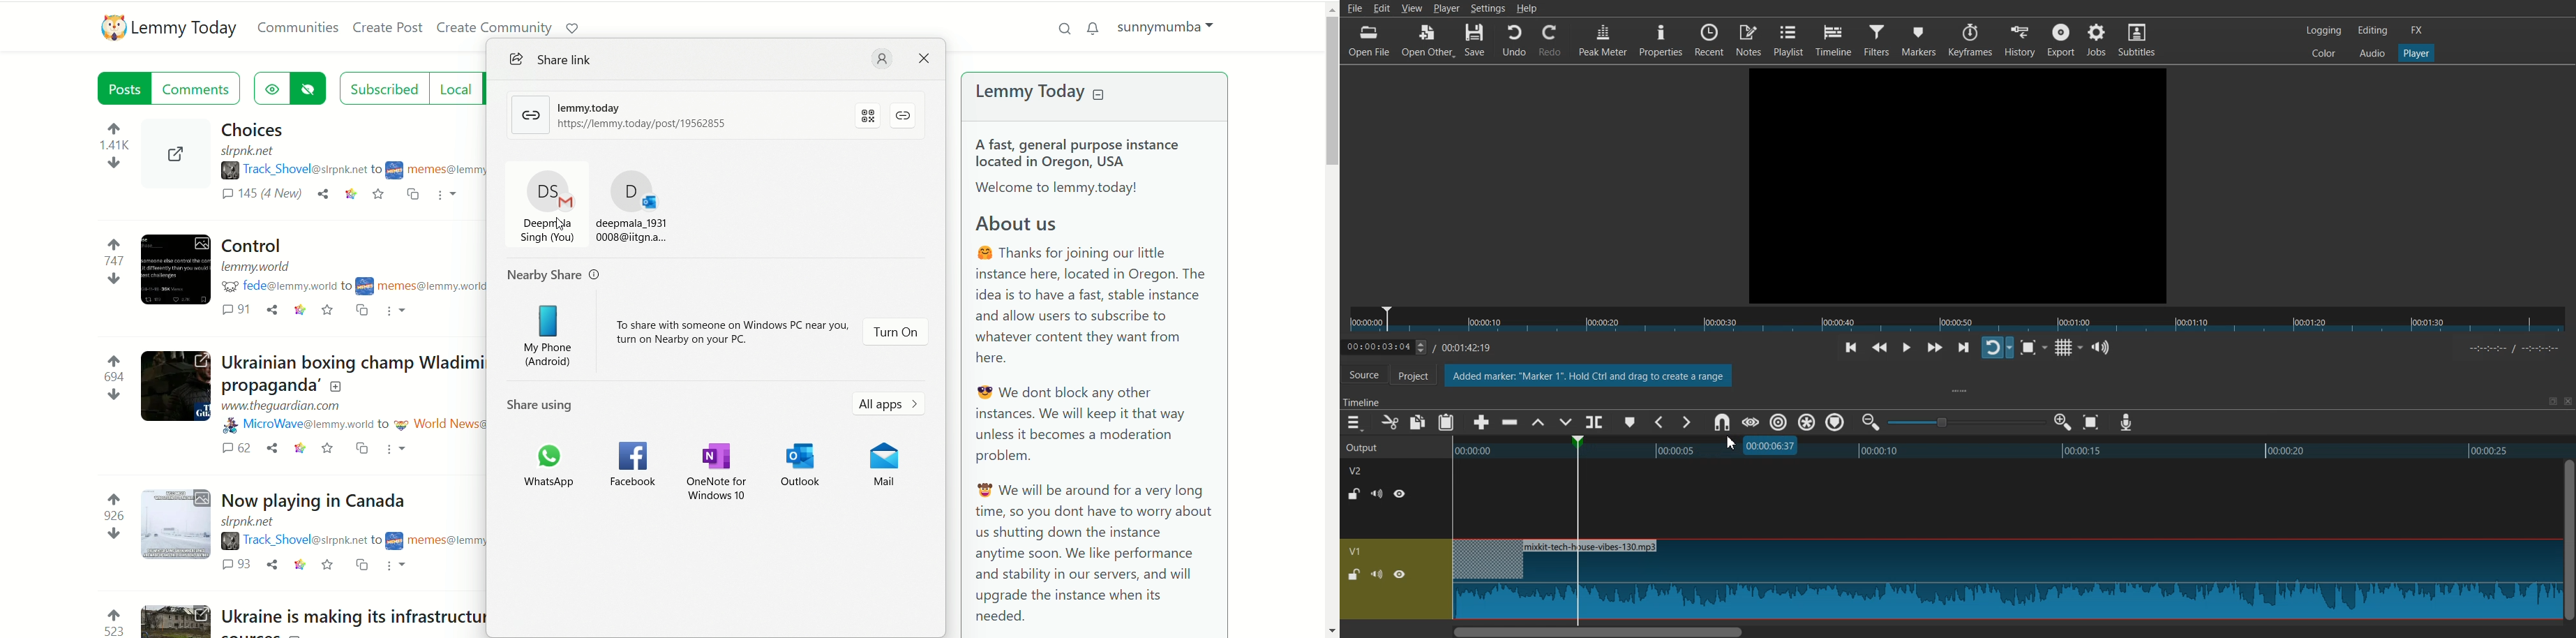 The image size is (2576, 644). What do you see at coordinates (1447, 8) in the screenshot?
I see `Player` at bounding box center [1447, 8].